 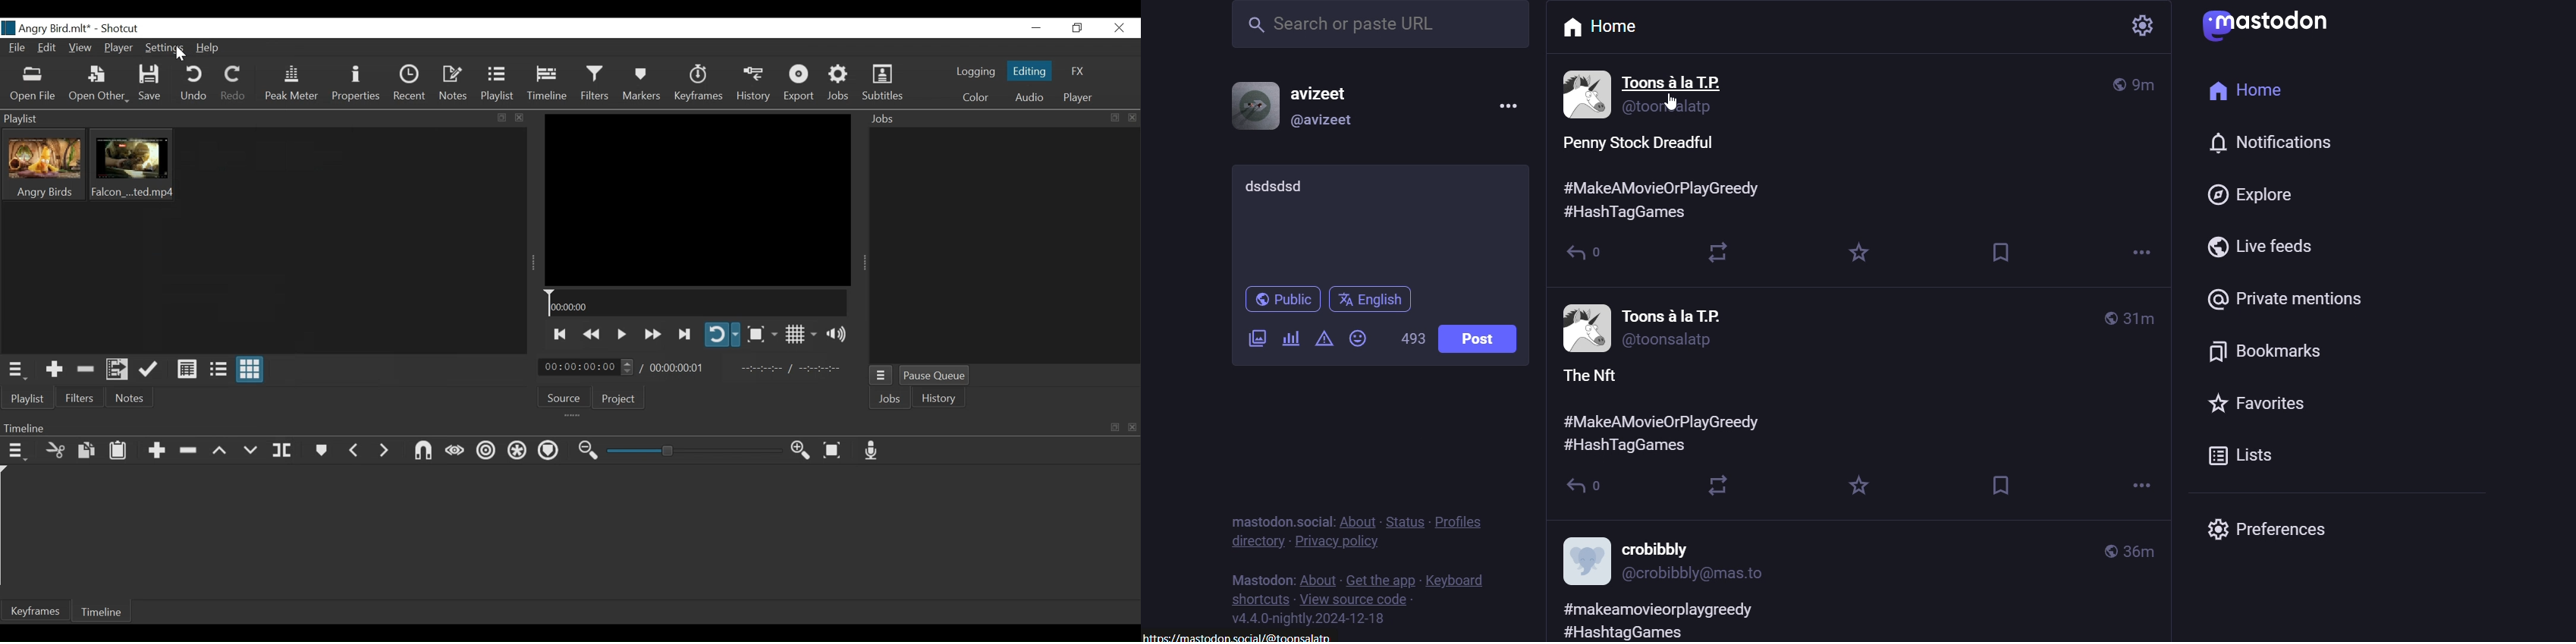 What do you see at coordinates (1586, 486) in the screenshot?
I see `` at bounding box center [1586, 486].